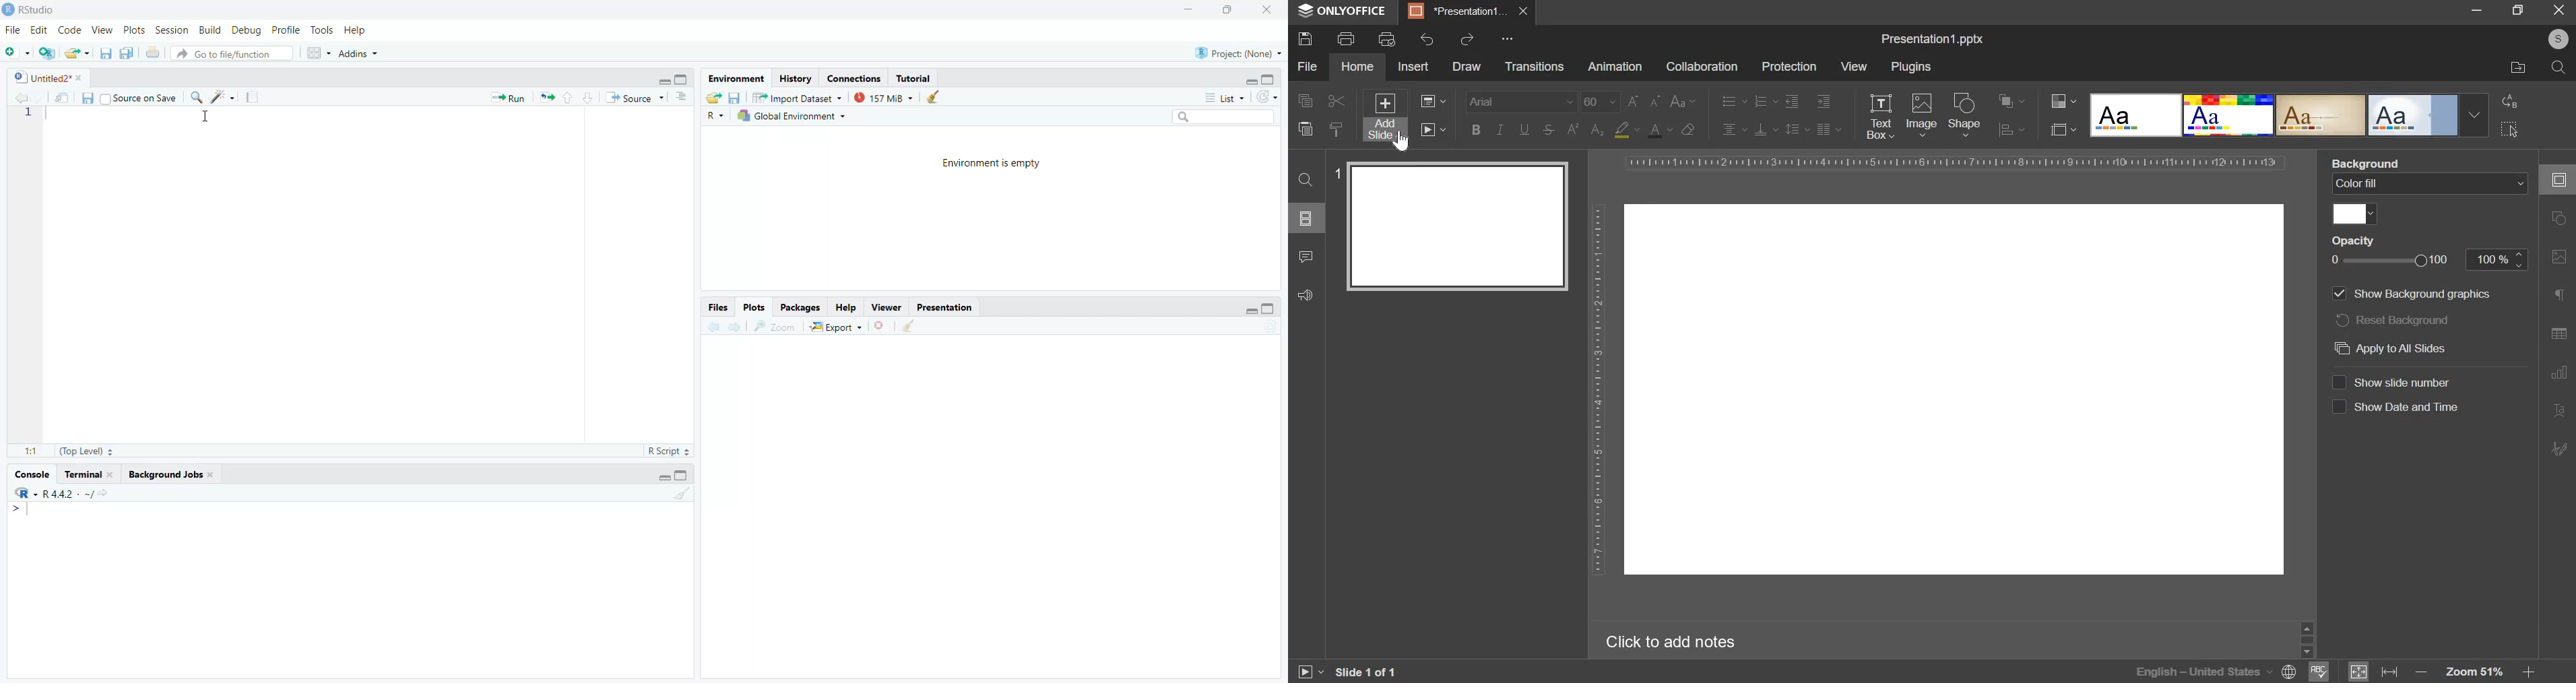 Image resolution: width=2576 pixels, height=700 pixels. Describe the element at coordinates (1933, 36) in the screenshot. I see `presentation1.pptx` at that location.